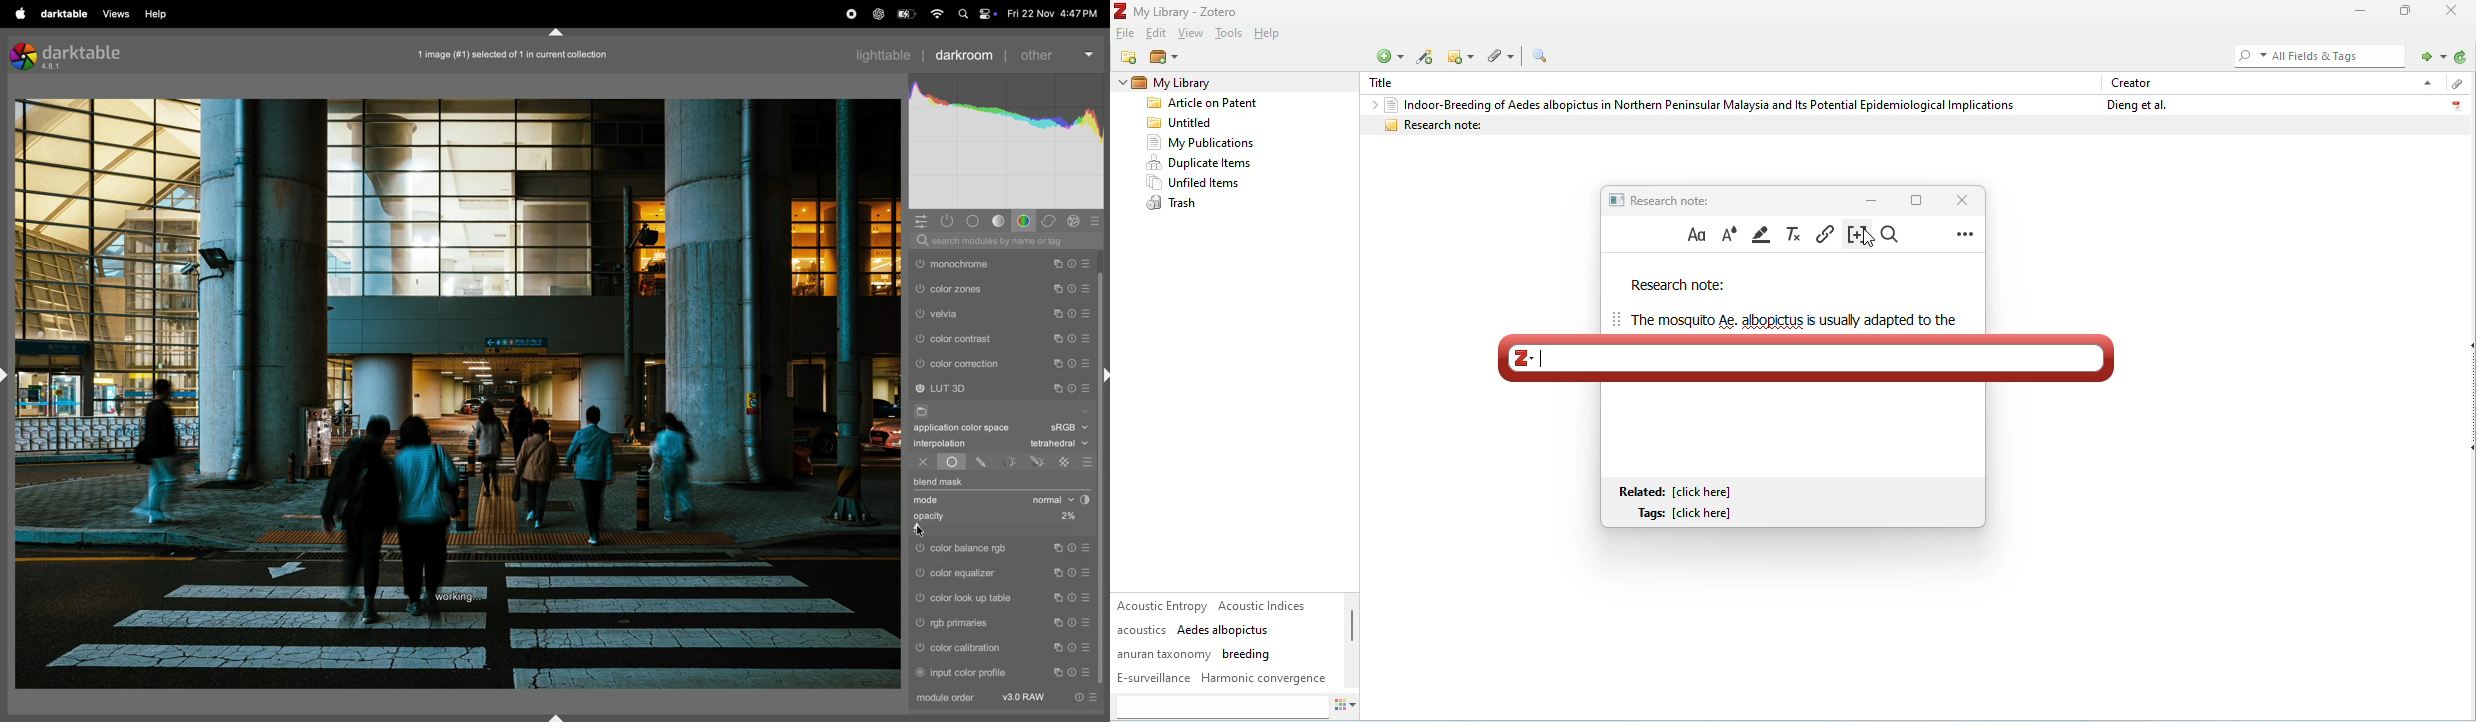  What do you see at coordinates (1679, 491) in the screenshot?
I see `related` at bounding box center [1679, 491].